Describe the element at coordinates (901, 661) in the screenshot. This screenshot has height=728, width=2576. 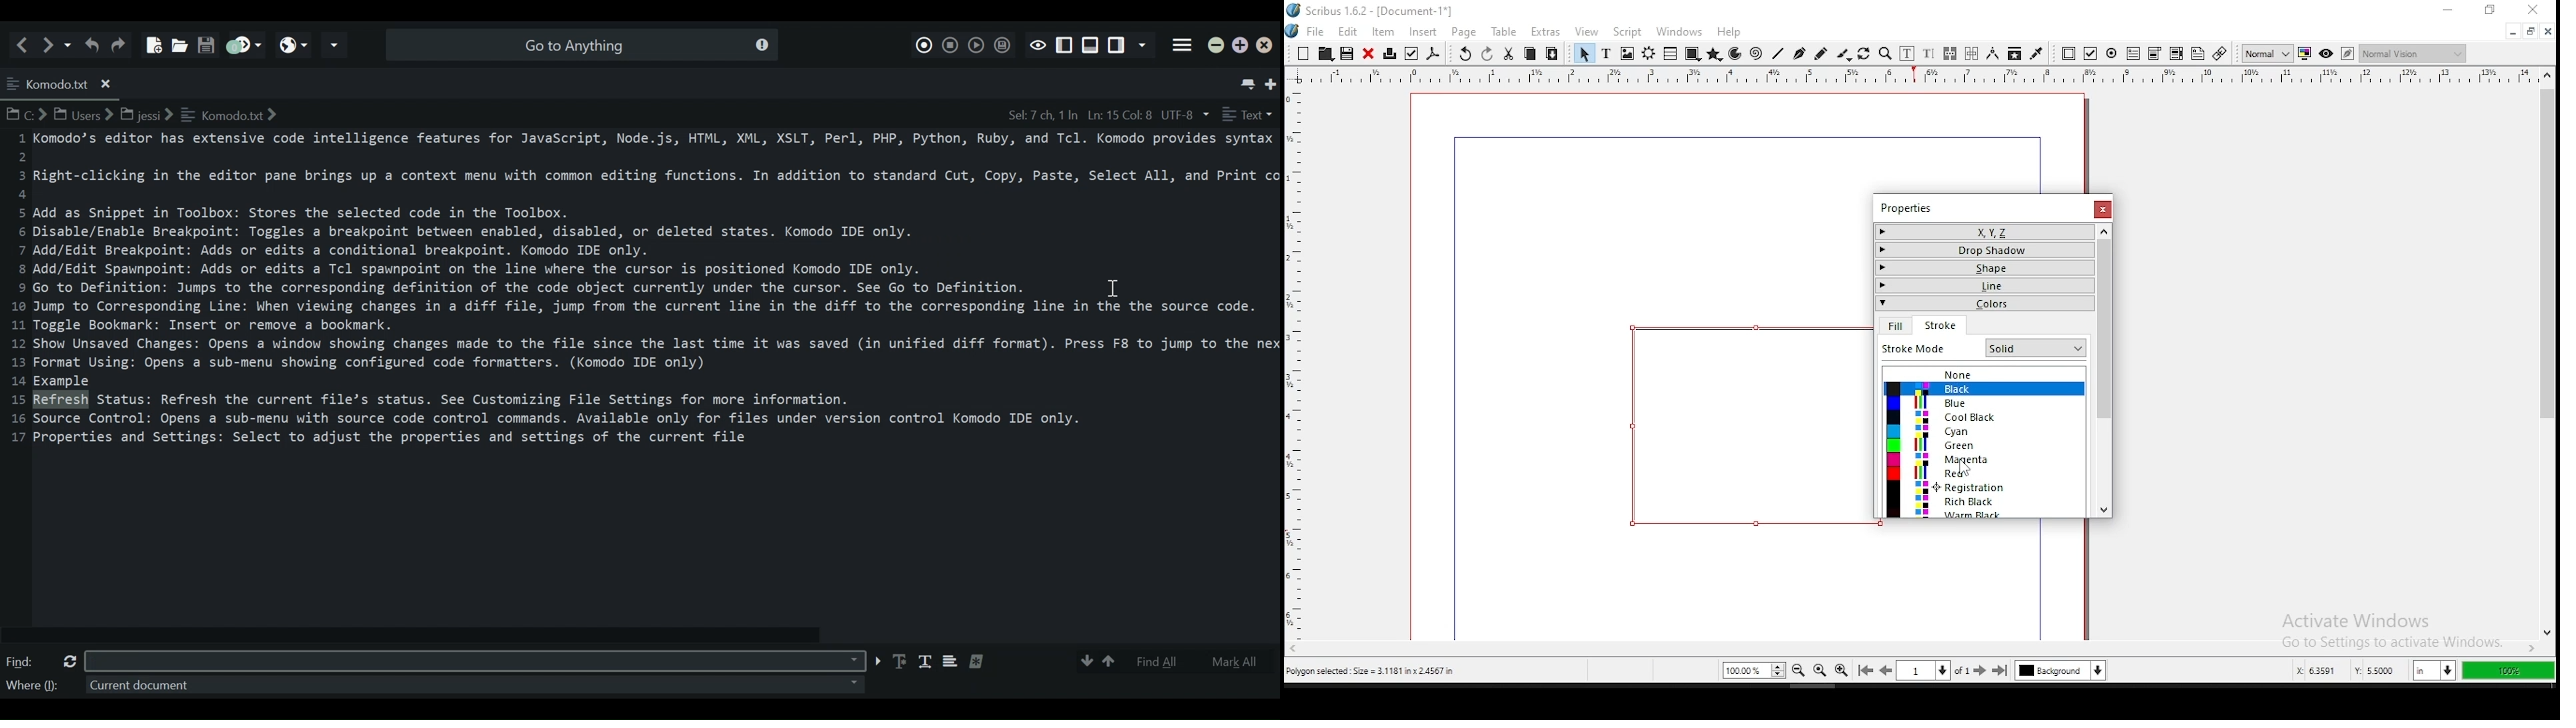
I see `Match Case` at that location.